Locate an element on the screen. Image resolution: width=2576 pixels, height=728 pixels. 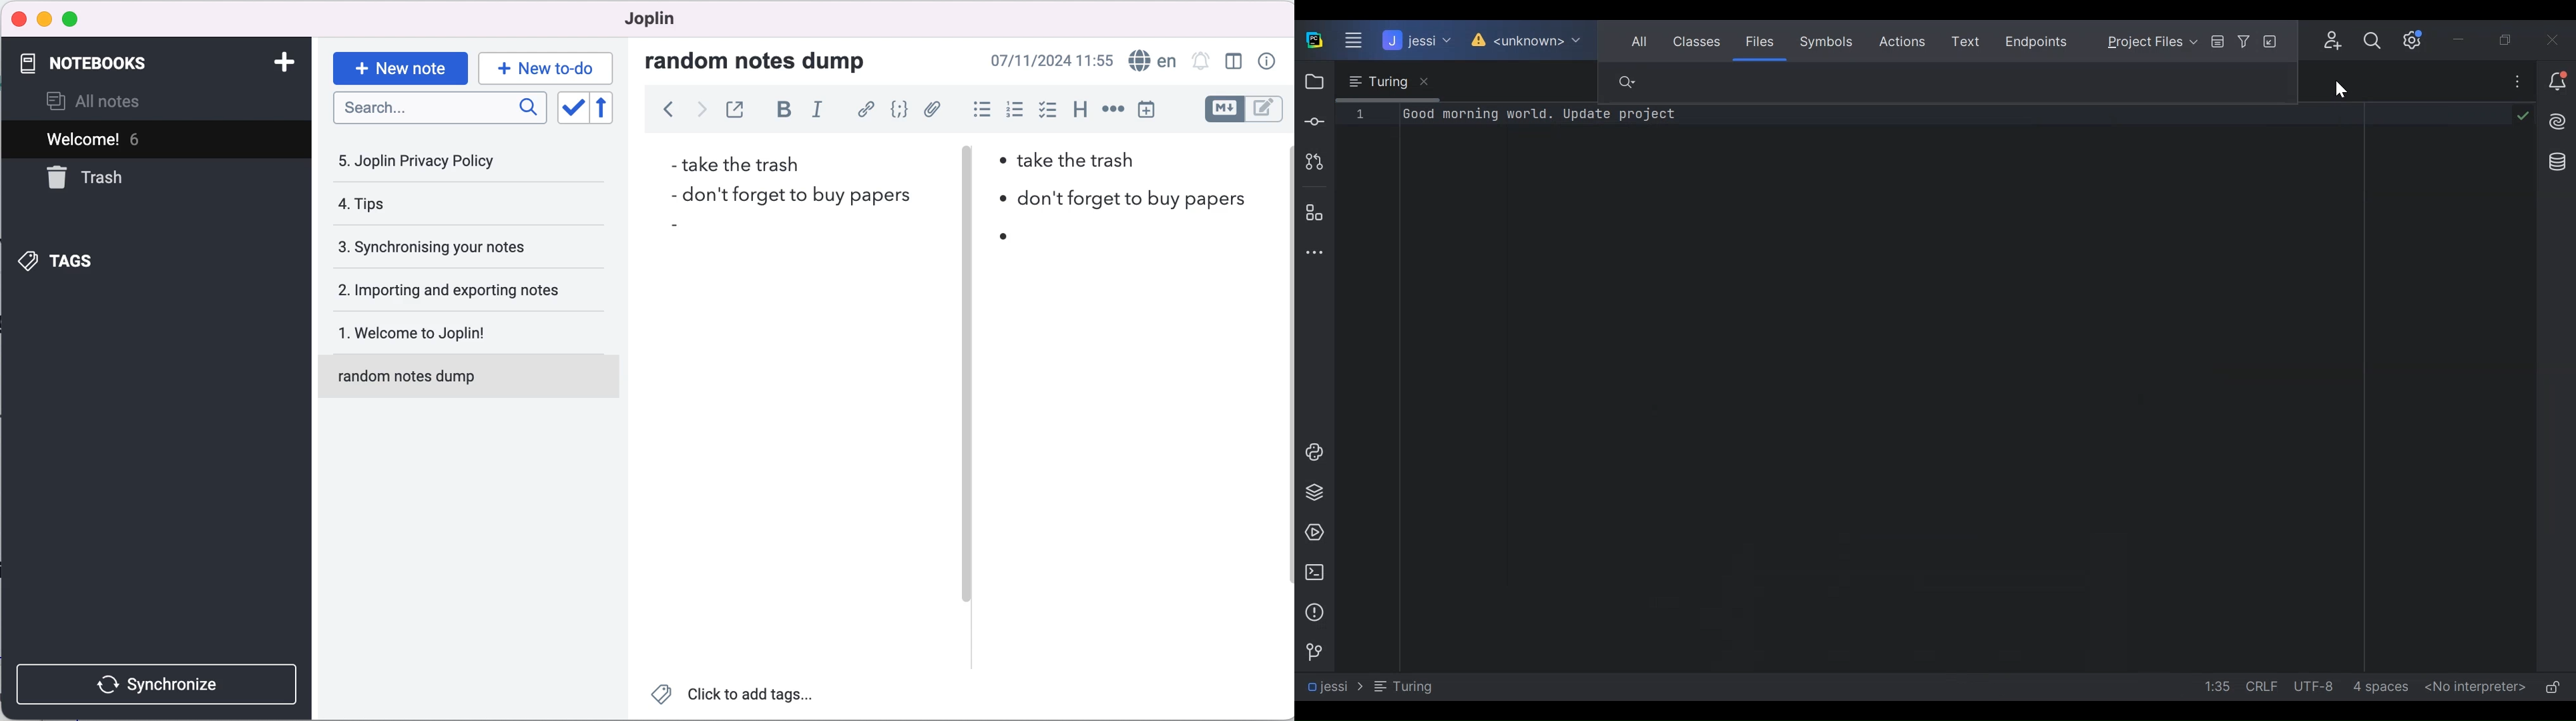
Close is located at coordinates (2557, 39).